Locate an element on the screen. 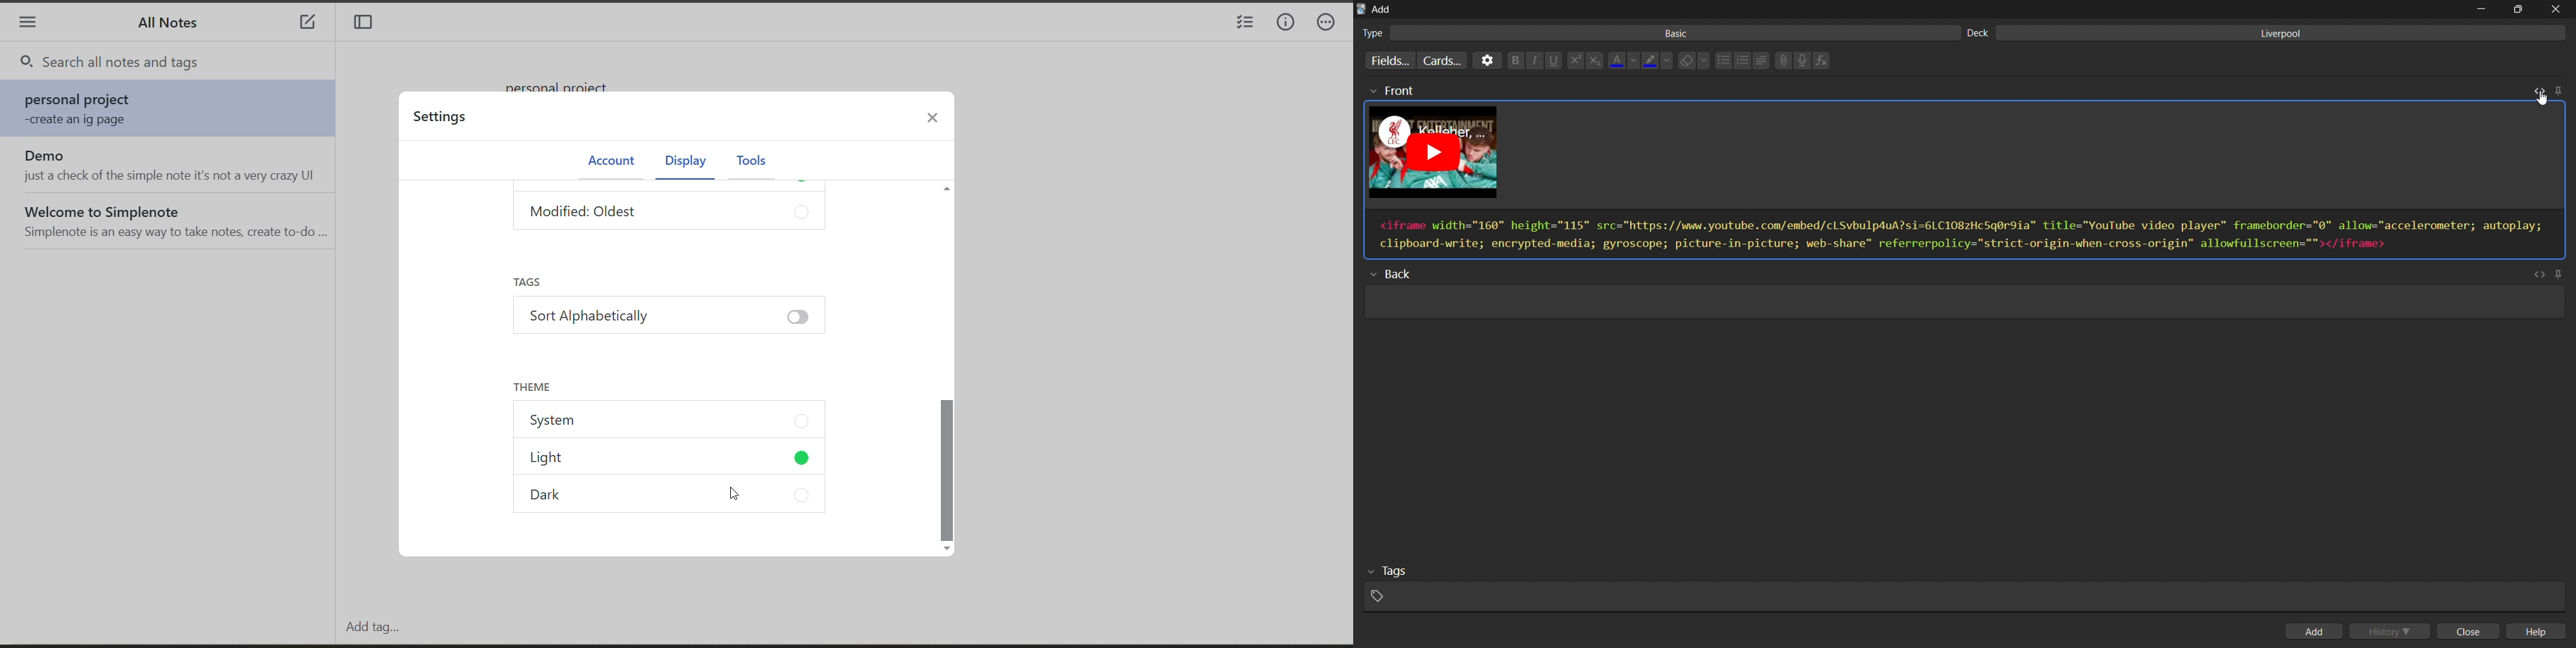  basic card type  is located at coordinates (1658, 33).